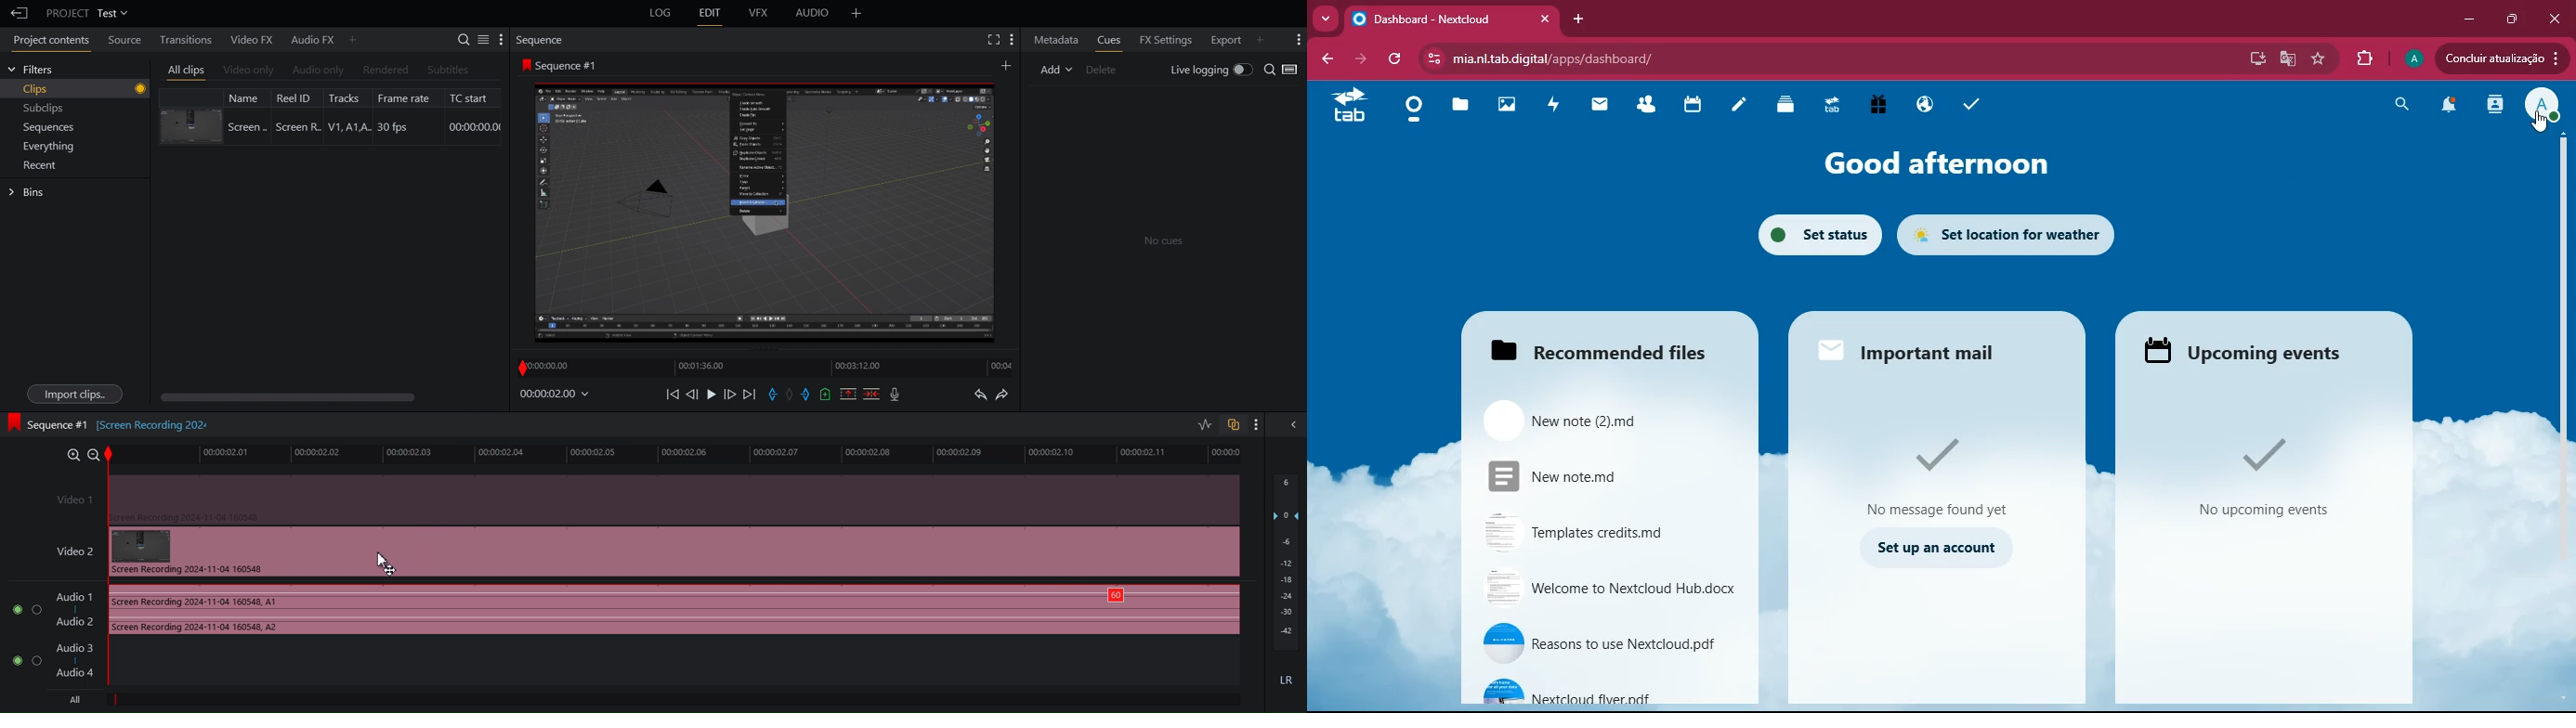 The image size is (2576, 728). What do you see at coordinates (1282, 70) in the screenshot?
I see `Search` at bounding box center [1282, 70].